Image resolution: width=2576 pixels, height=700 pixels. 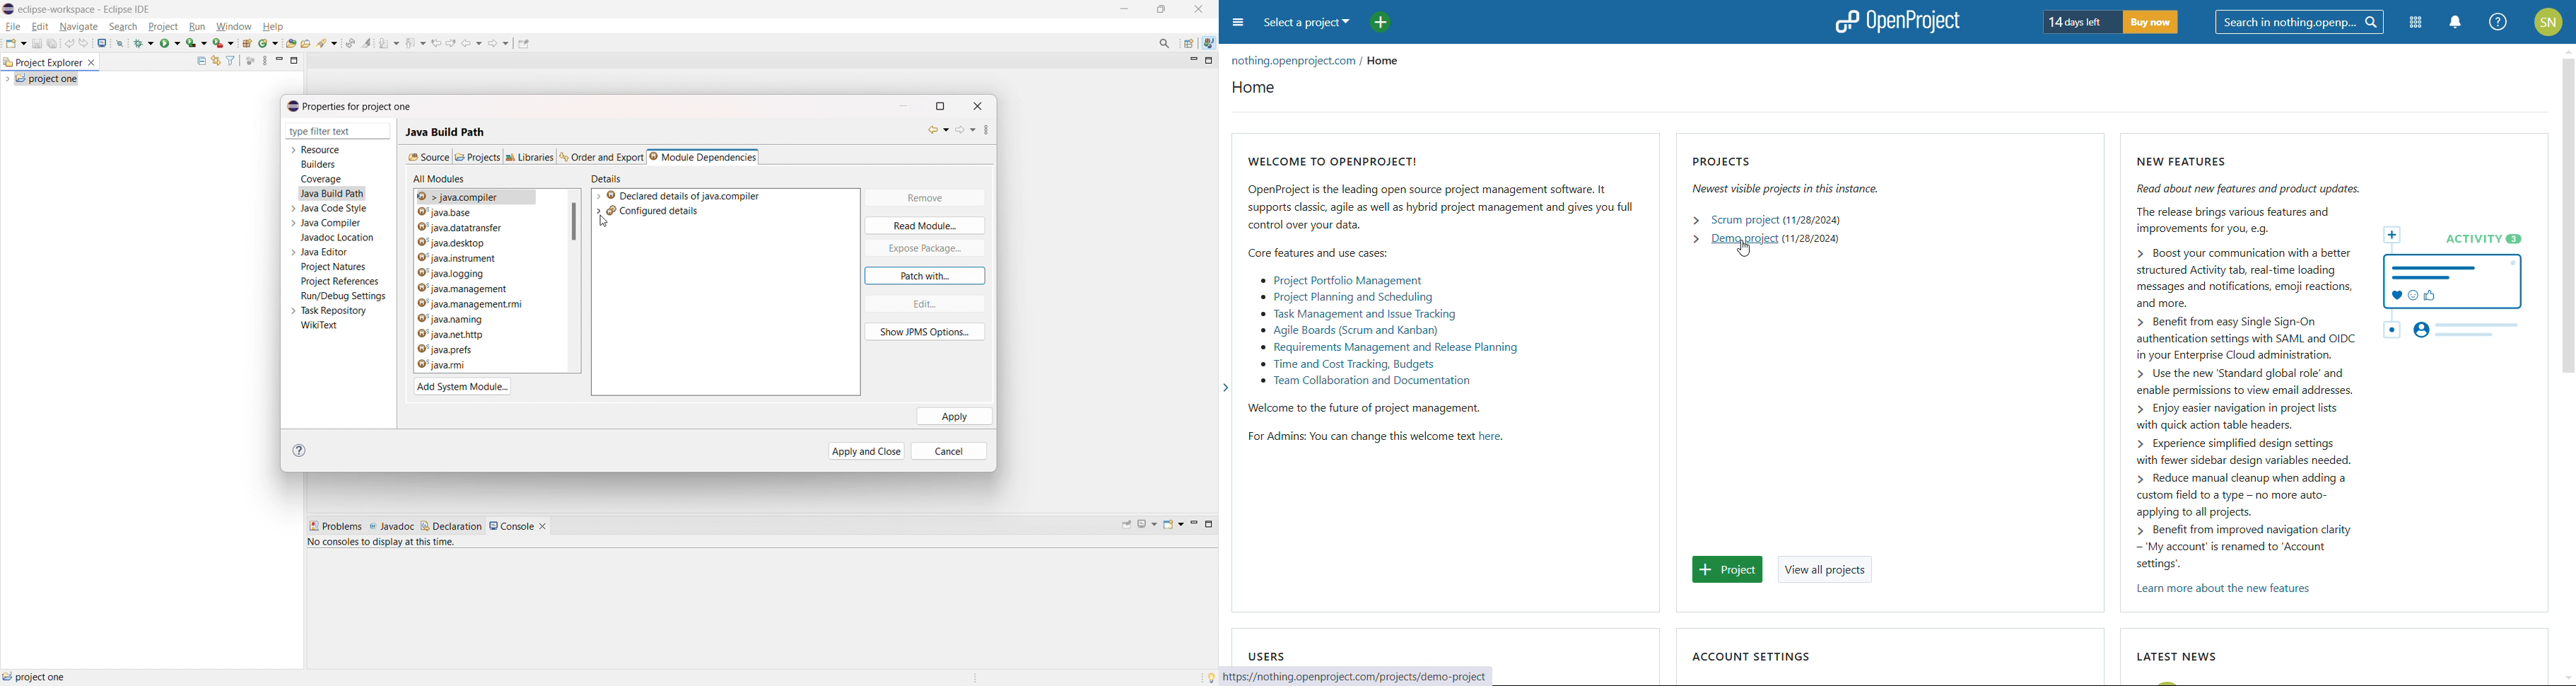 What do you see at coordinates (1238, 23) in the screenshot?
I see `open sidebar menu` at bounding box center [1238, 23].